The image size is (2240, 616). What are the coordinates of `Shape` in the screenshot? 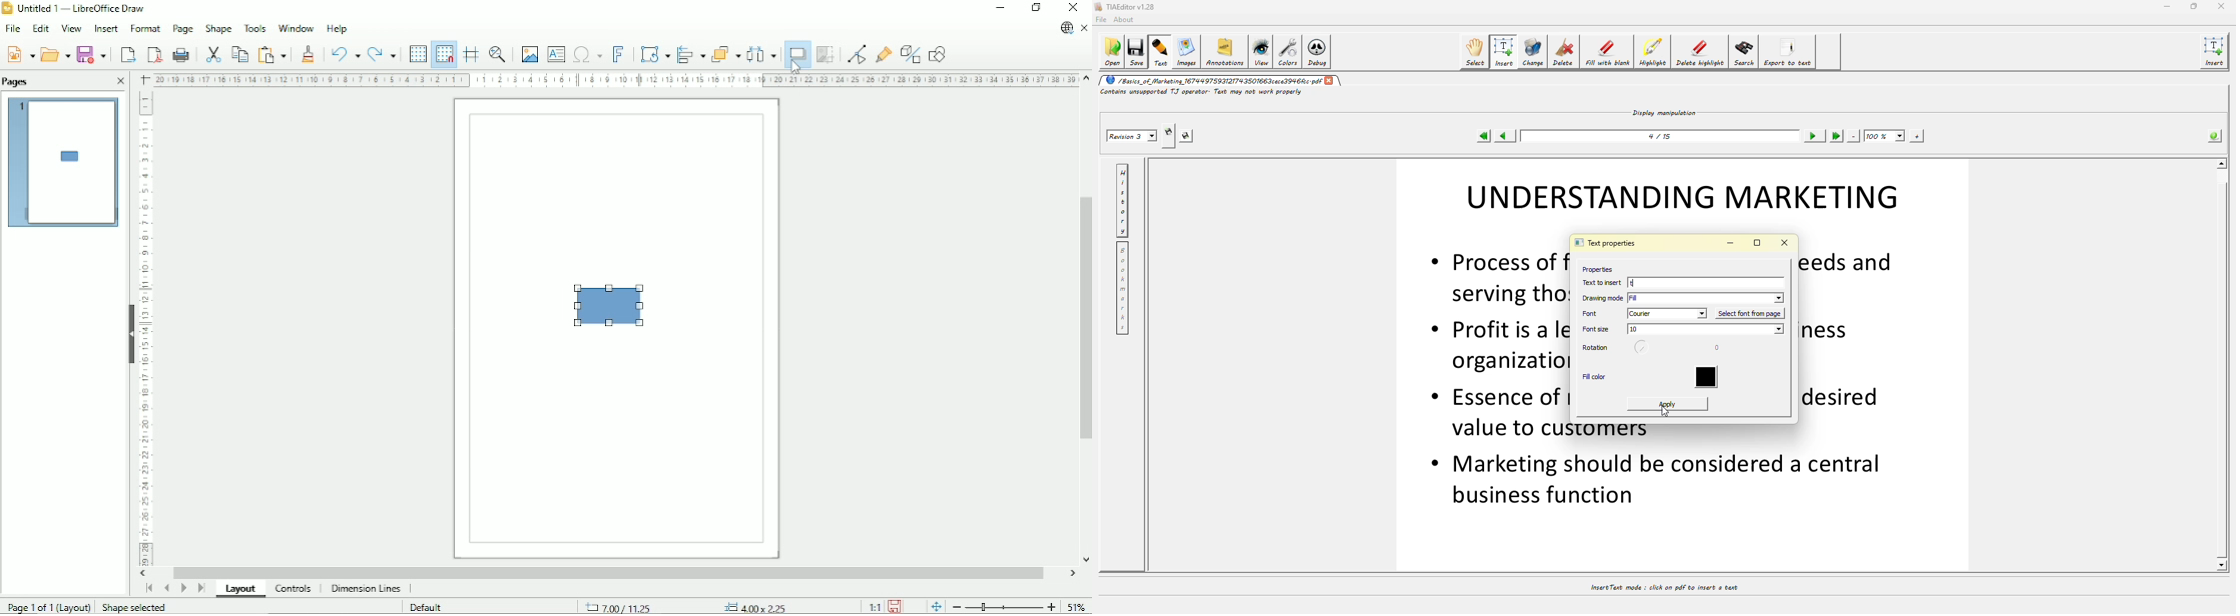 It's located at (610, 306).